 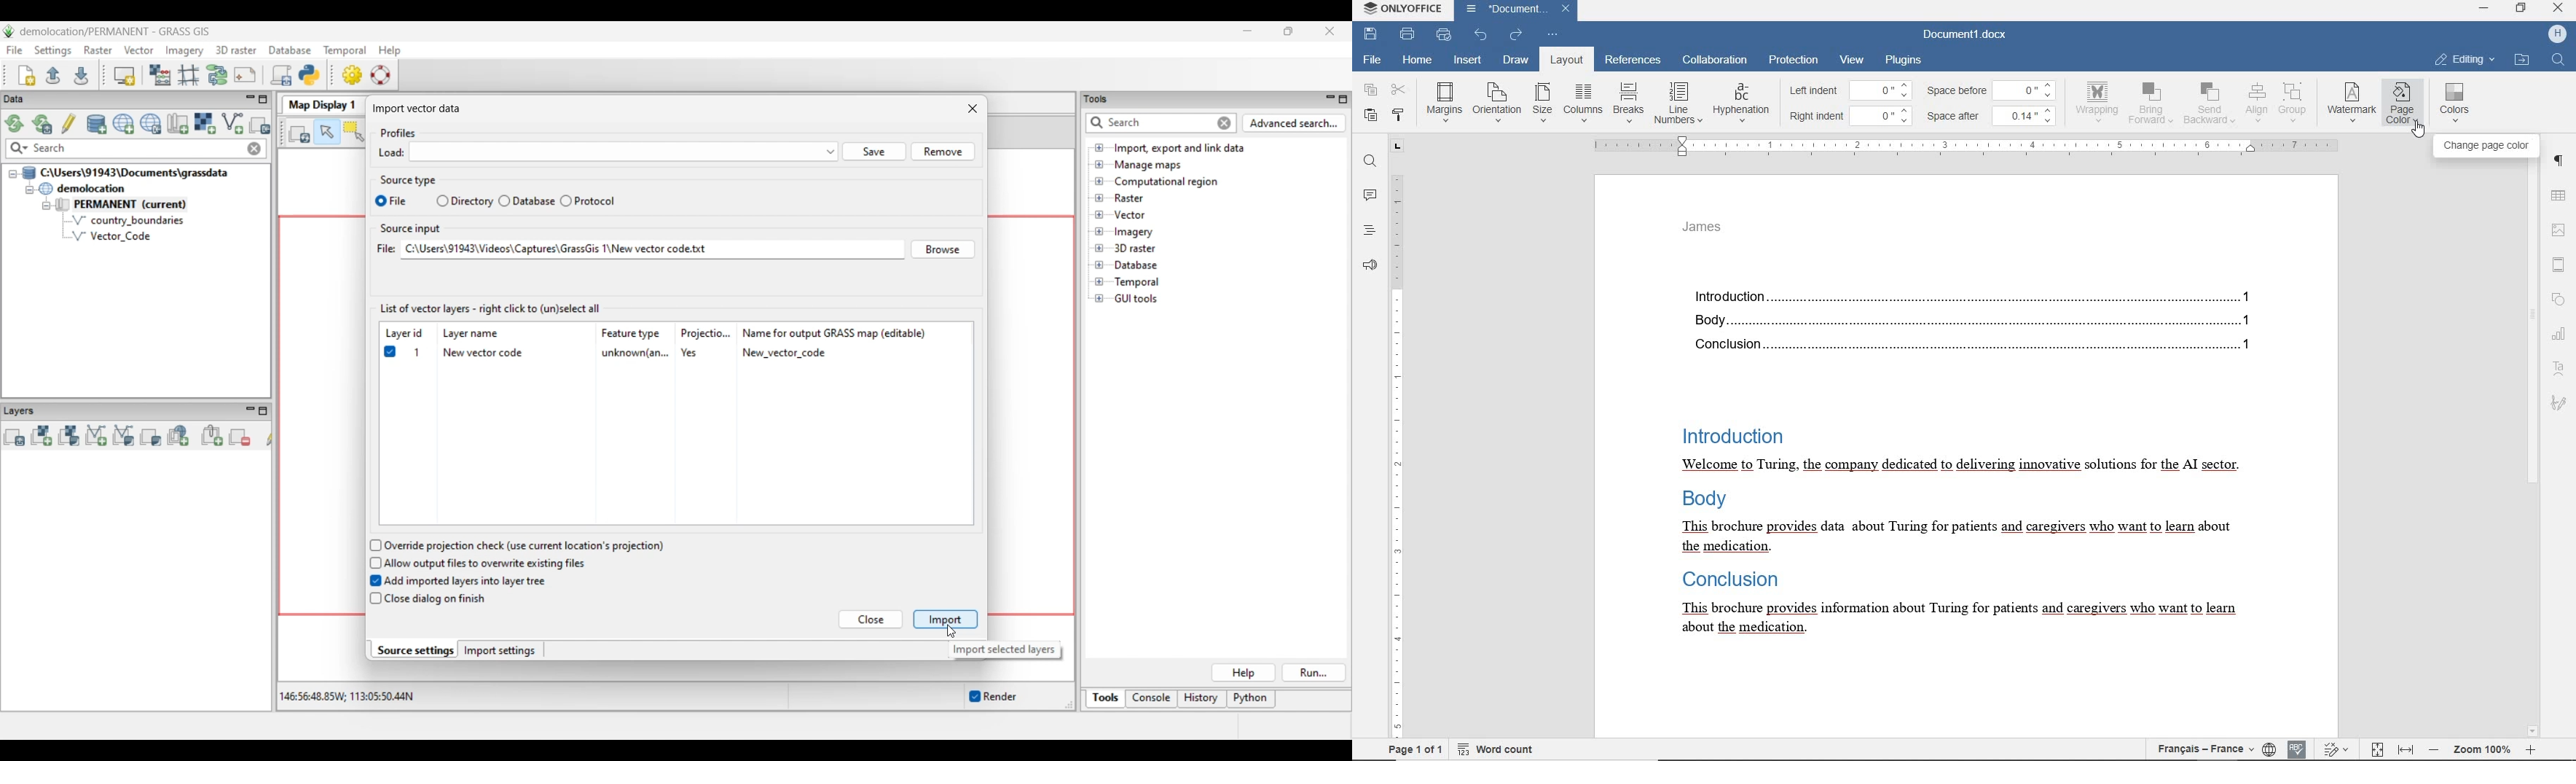 What do you see at coordinates (1399, 114) in the screenshot?
I see `copy style` at bounding box center [1399, 114].